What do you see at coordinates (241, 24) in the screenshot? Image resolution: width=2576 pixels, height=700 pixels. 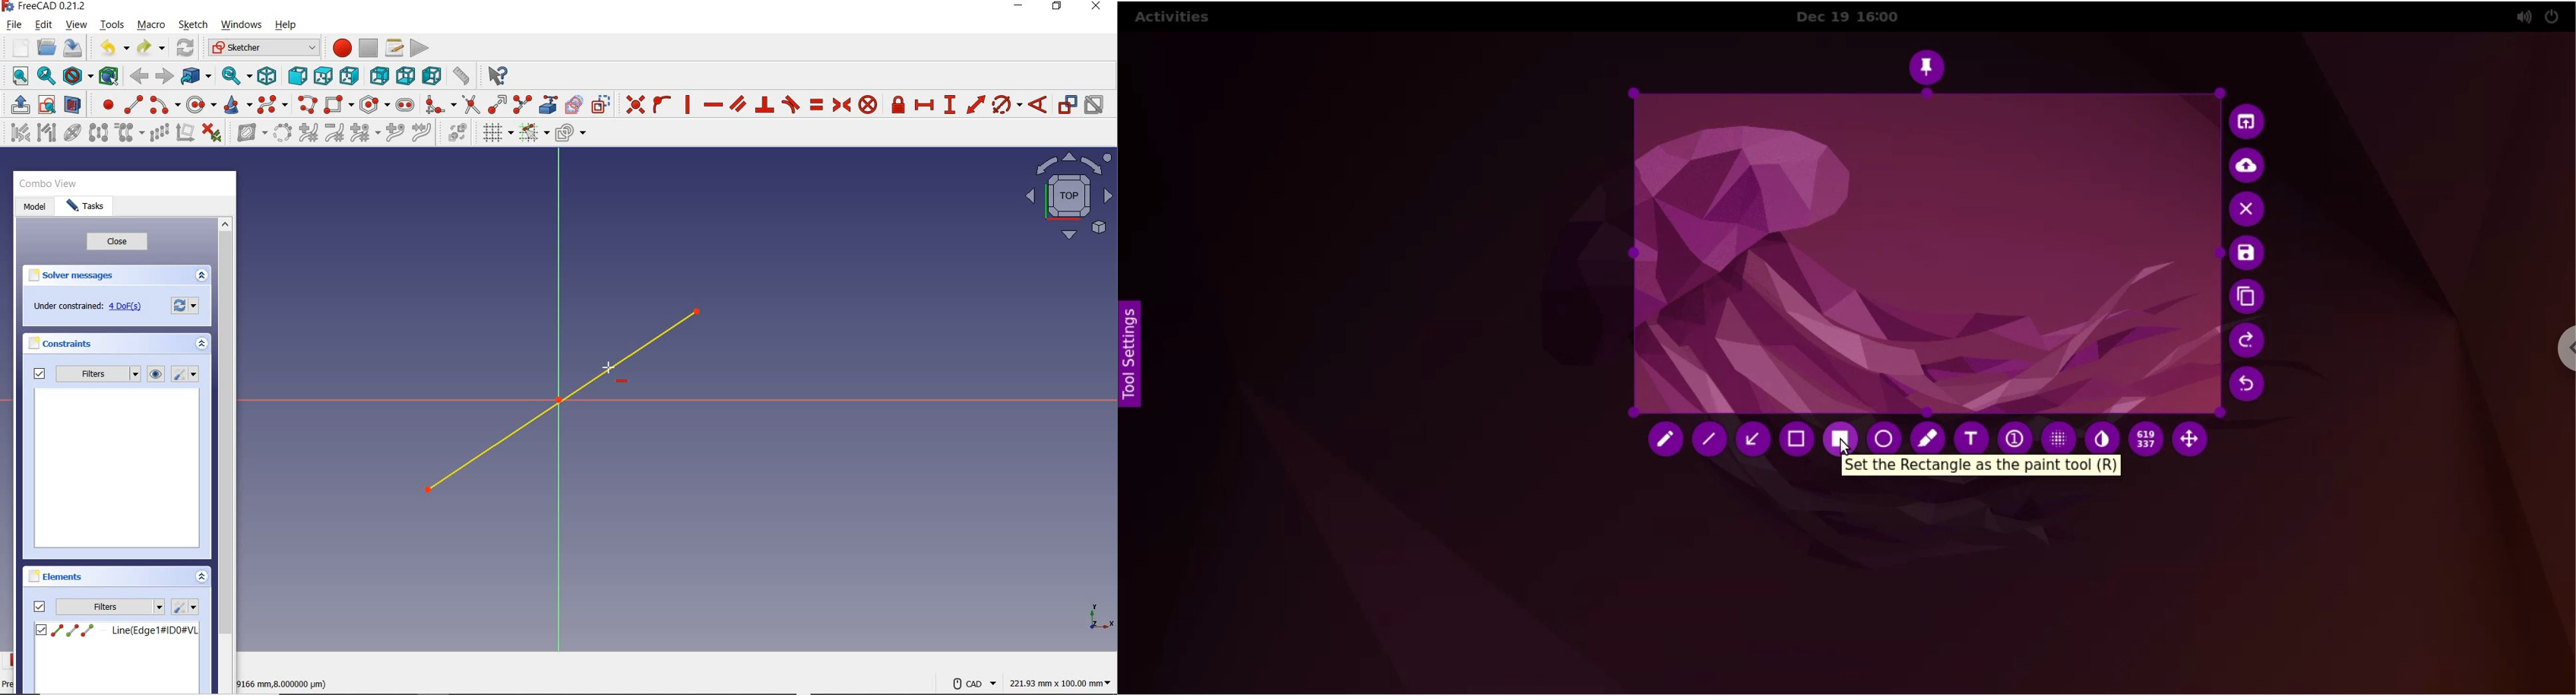 I see `WINDOWS` at bounding box center [241, 24].